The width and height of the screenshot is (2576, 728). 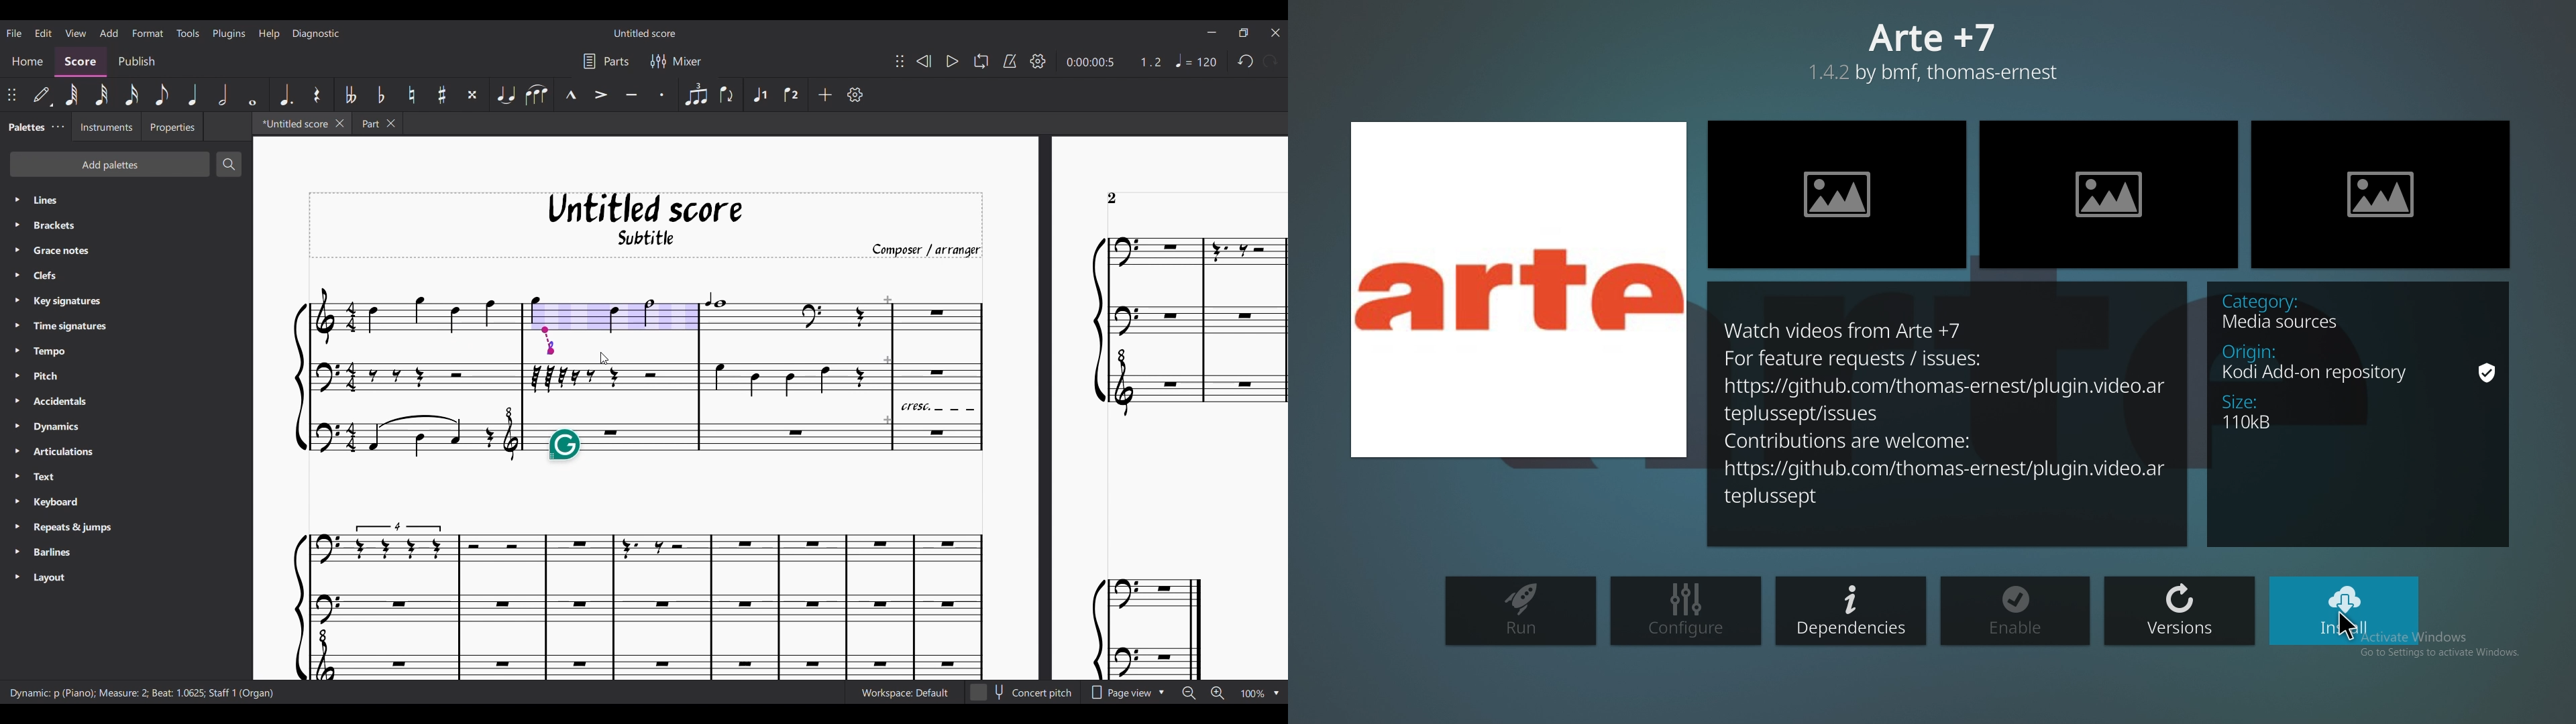 What do you see at coordinates (102, 95) in the screenshot?
I see `32nd note` at bounding box center [102, 95].